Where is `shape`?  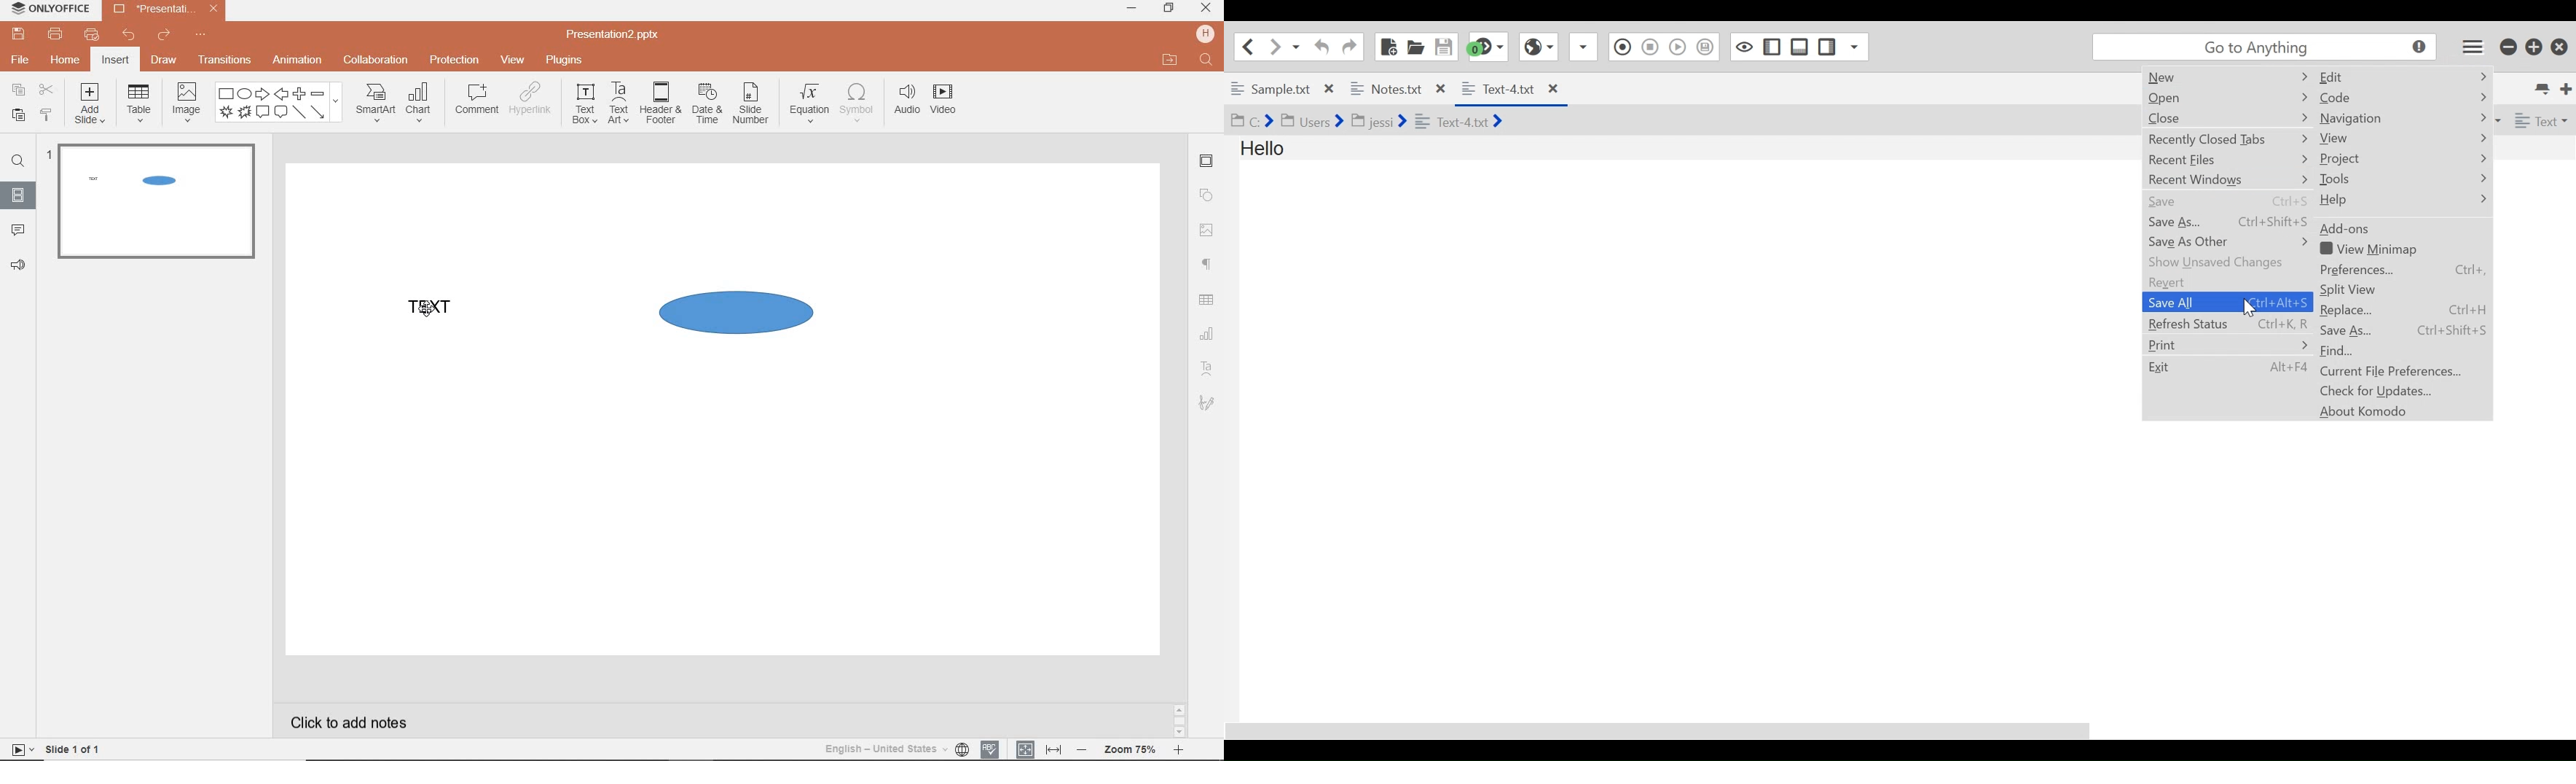 shape is located at coordinates (279, 104).